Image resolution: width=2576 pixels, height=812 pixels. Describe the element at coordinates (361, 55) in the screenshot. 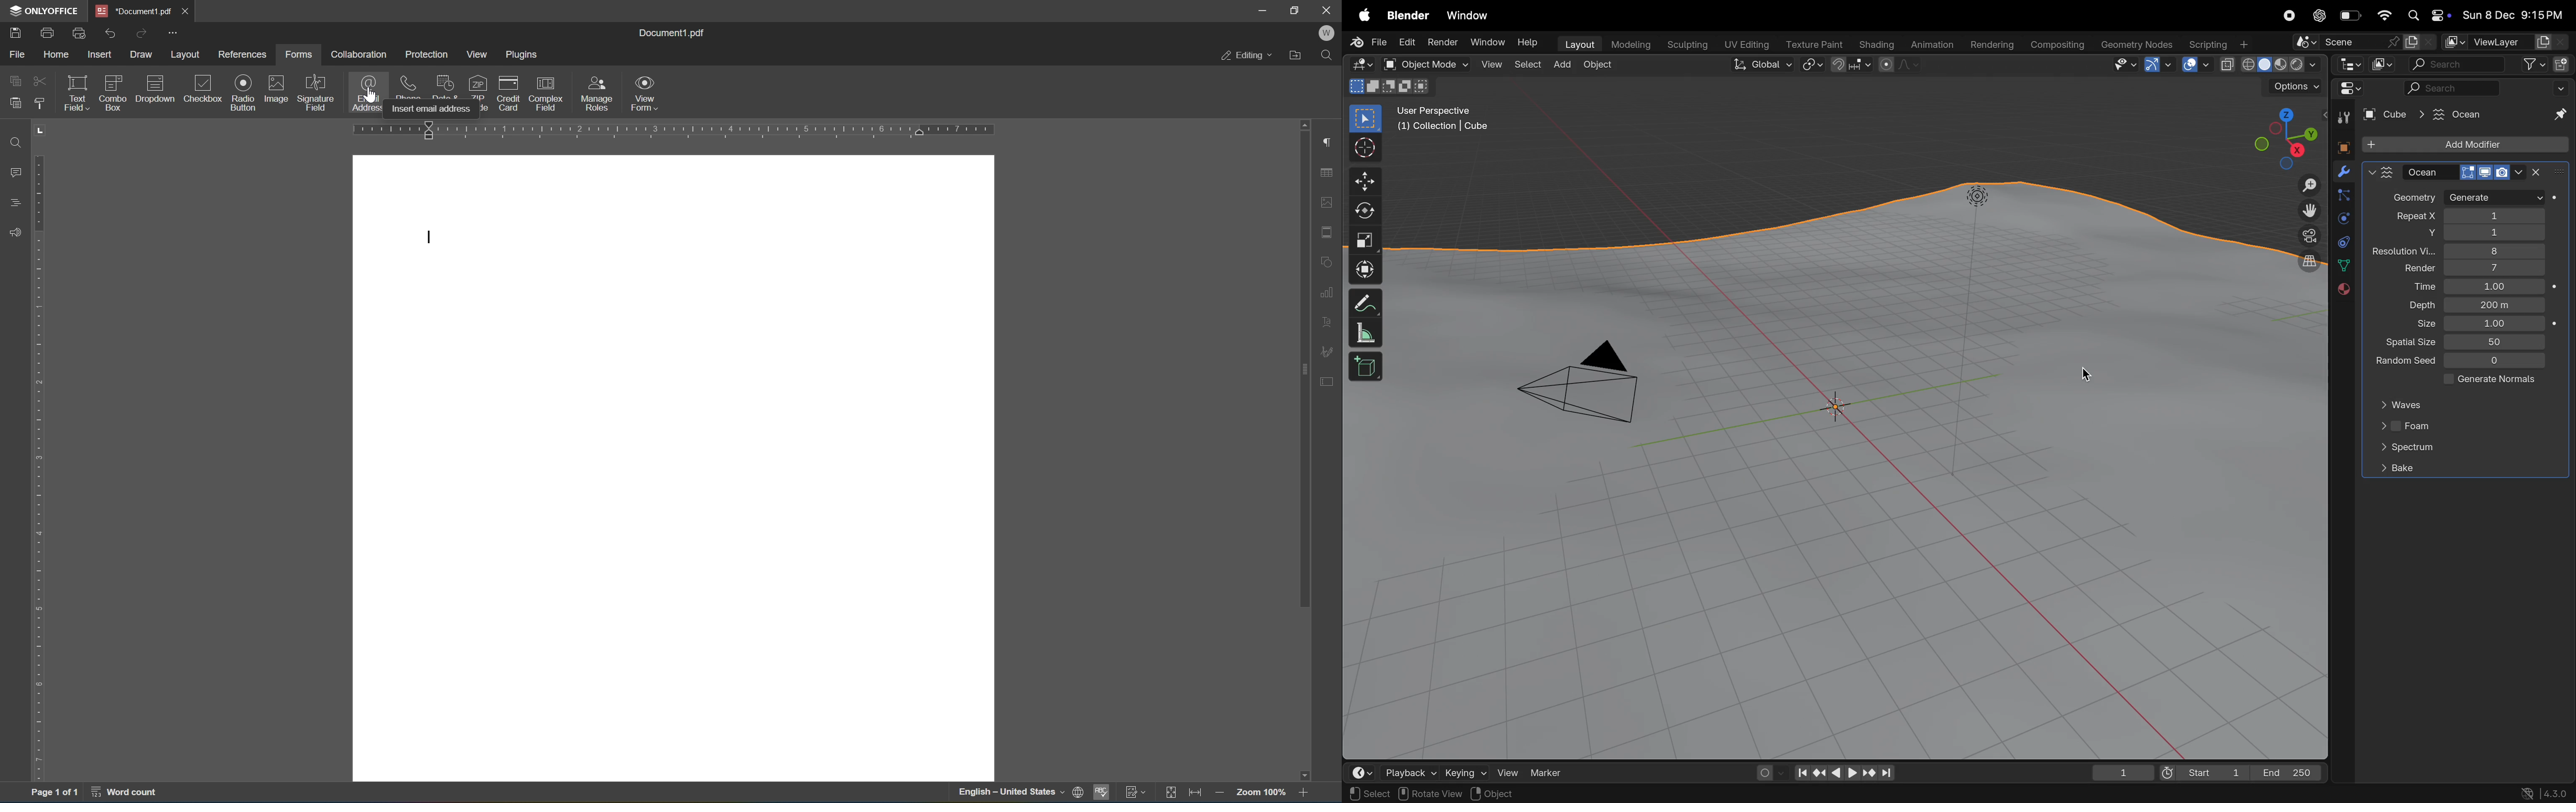

I see `collaboration` at that location.